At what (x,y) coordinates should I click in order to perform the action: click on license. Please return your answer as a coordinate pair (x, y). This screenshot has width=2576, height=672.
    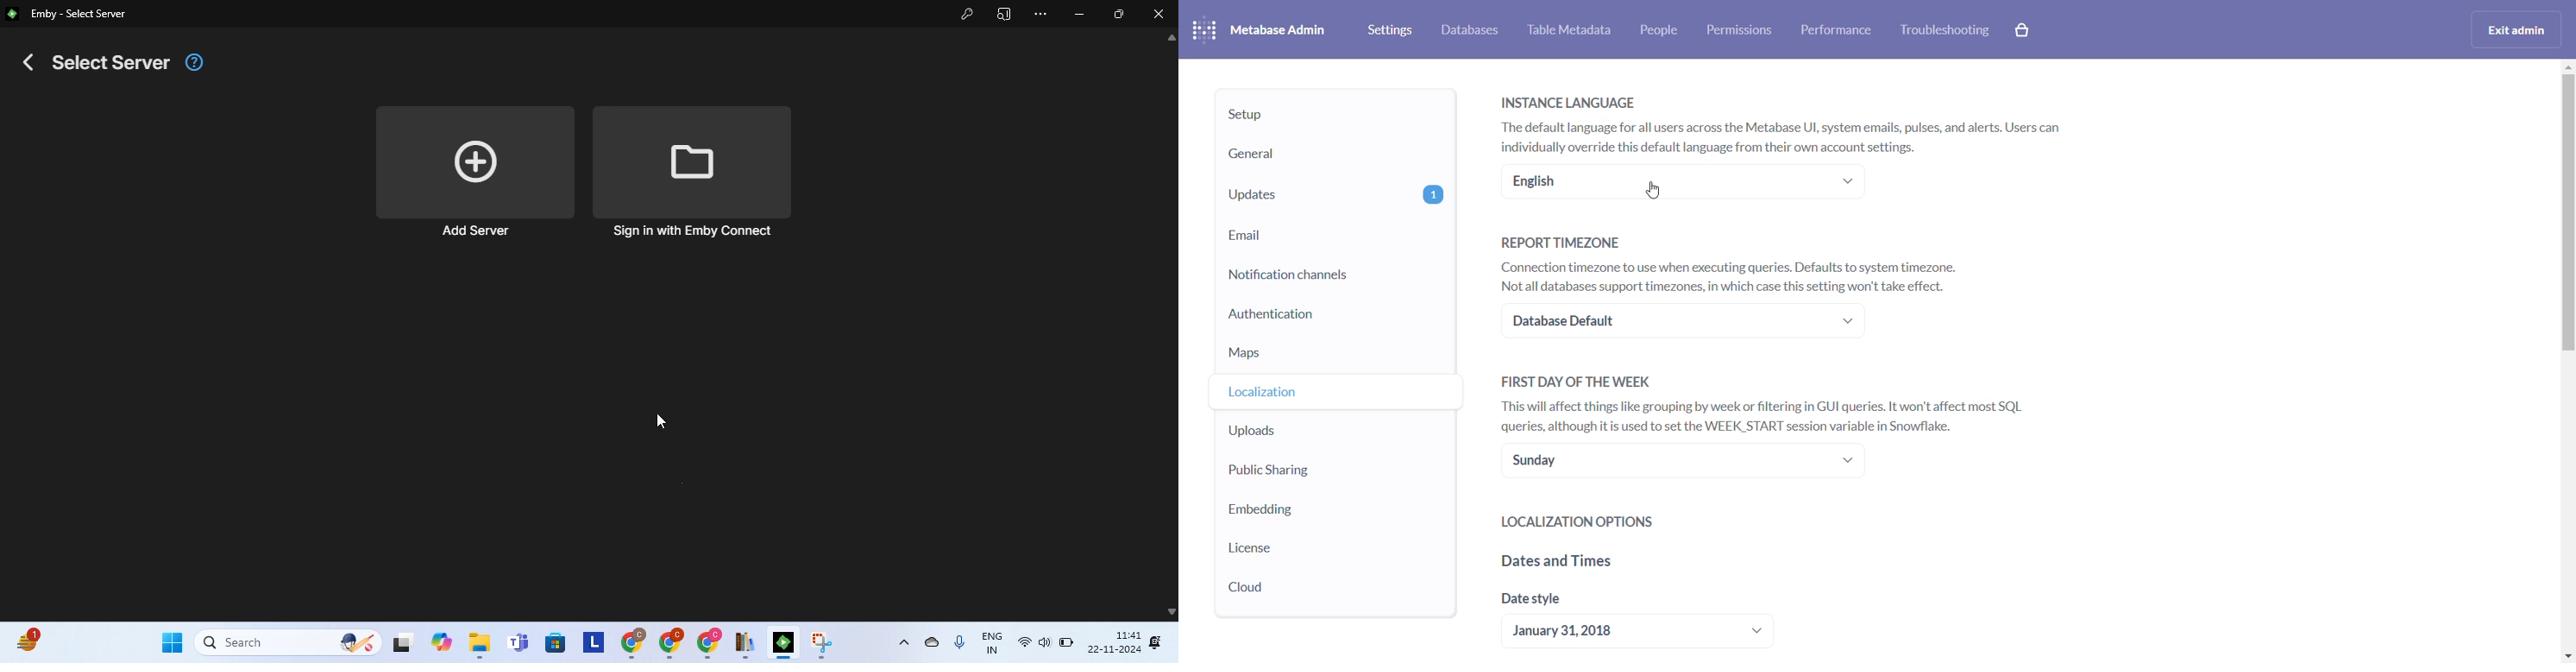
    Looking at the image, I should click on (1321, 549).